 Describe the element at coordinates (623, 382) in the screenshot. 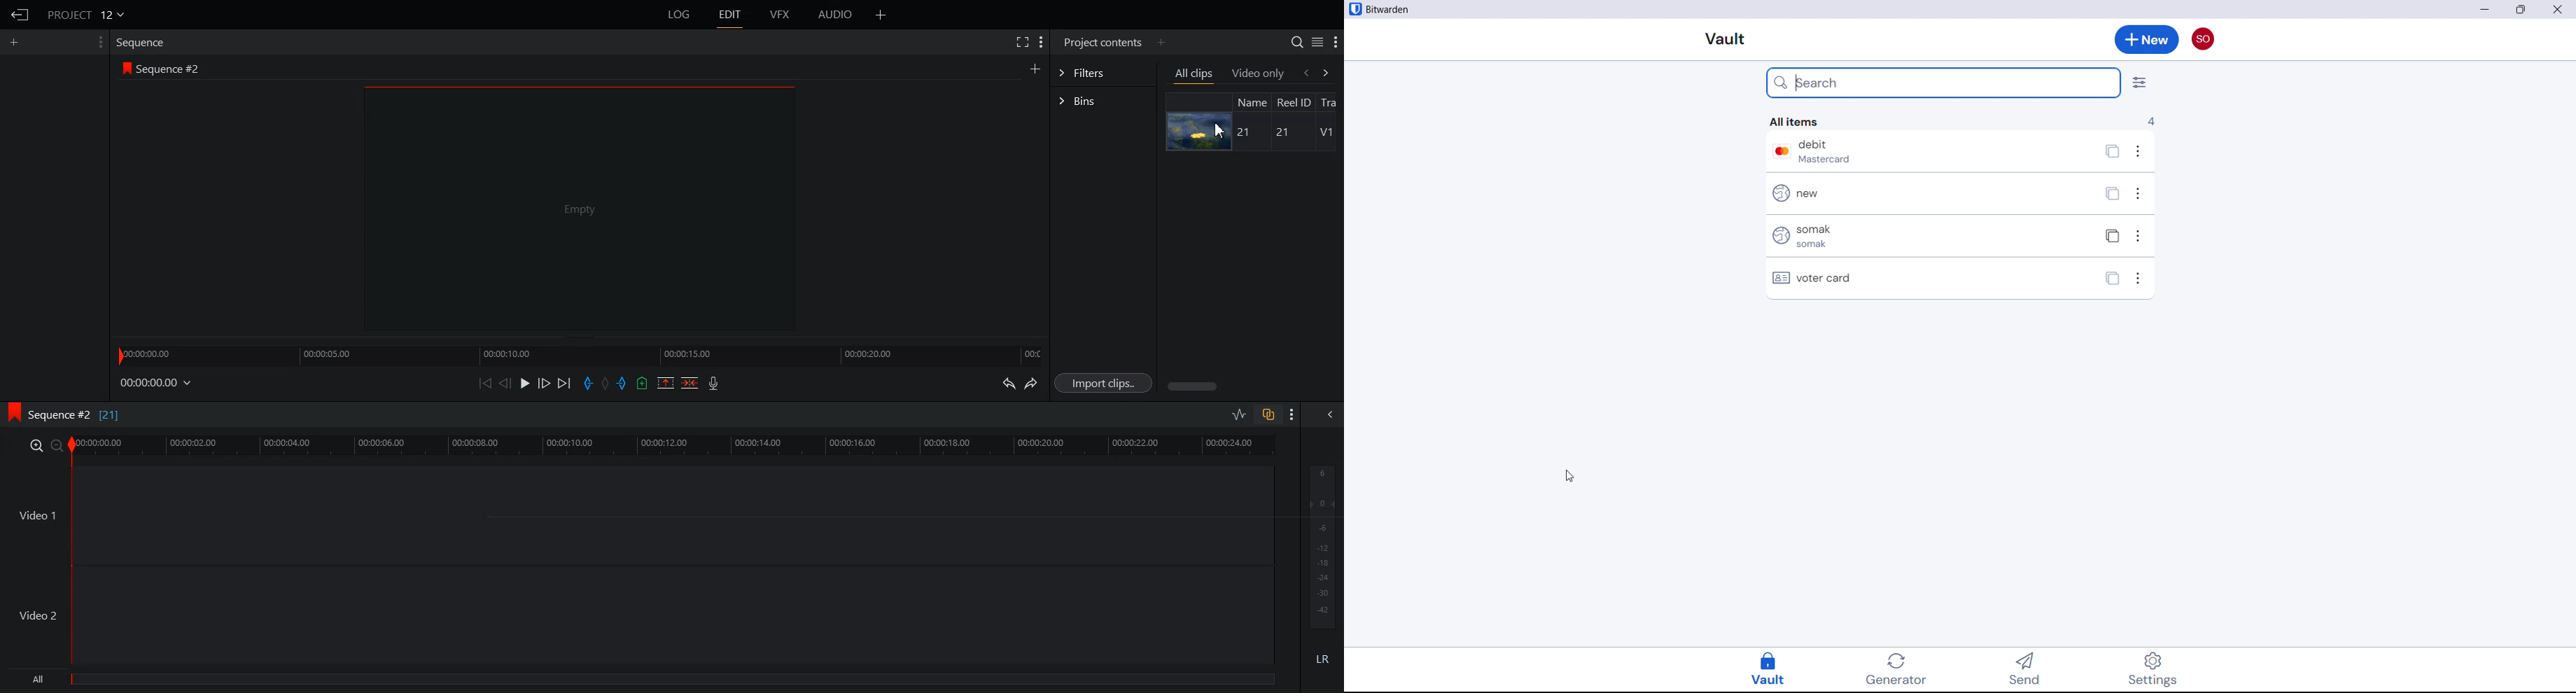

I see `Add an out mark at the current position` at that location.